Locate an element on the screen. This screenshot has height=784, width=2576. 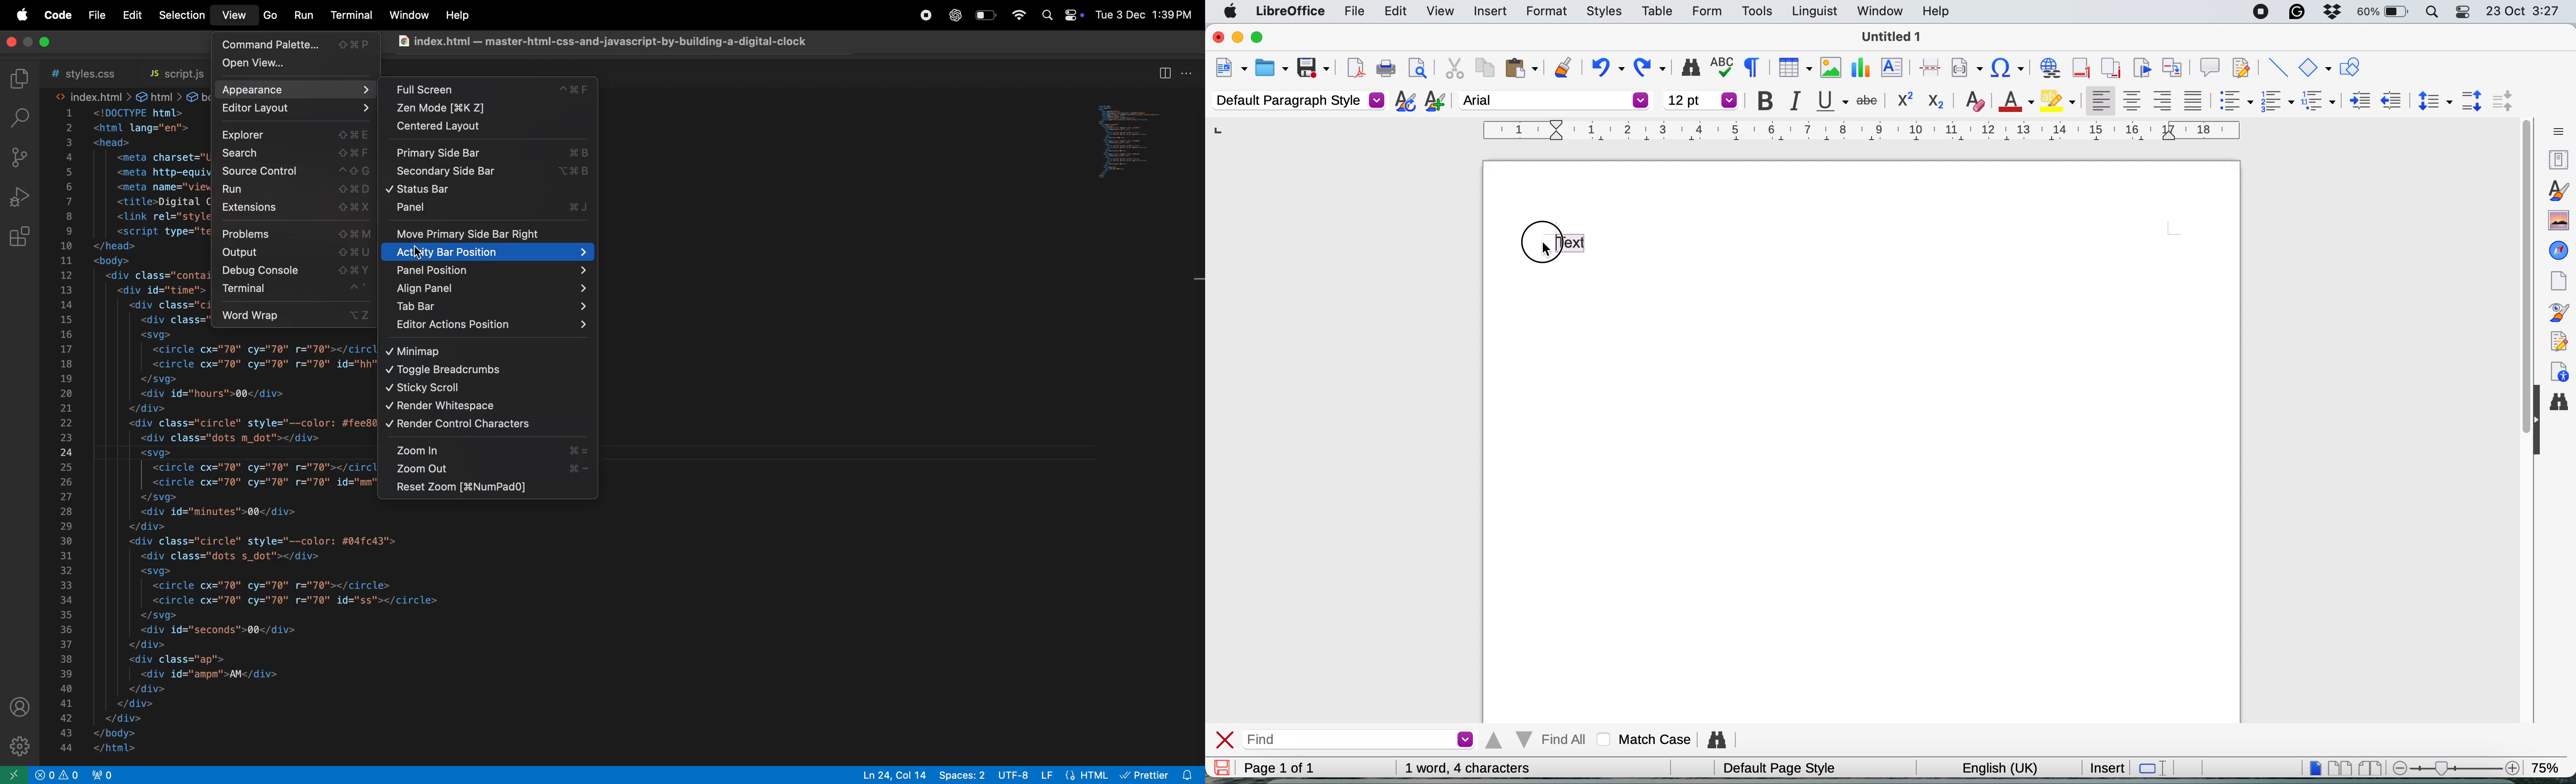
status bar is located at coordinates (488, 190).